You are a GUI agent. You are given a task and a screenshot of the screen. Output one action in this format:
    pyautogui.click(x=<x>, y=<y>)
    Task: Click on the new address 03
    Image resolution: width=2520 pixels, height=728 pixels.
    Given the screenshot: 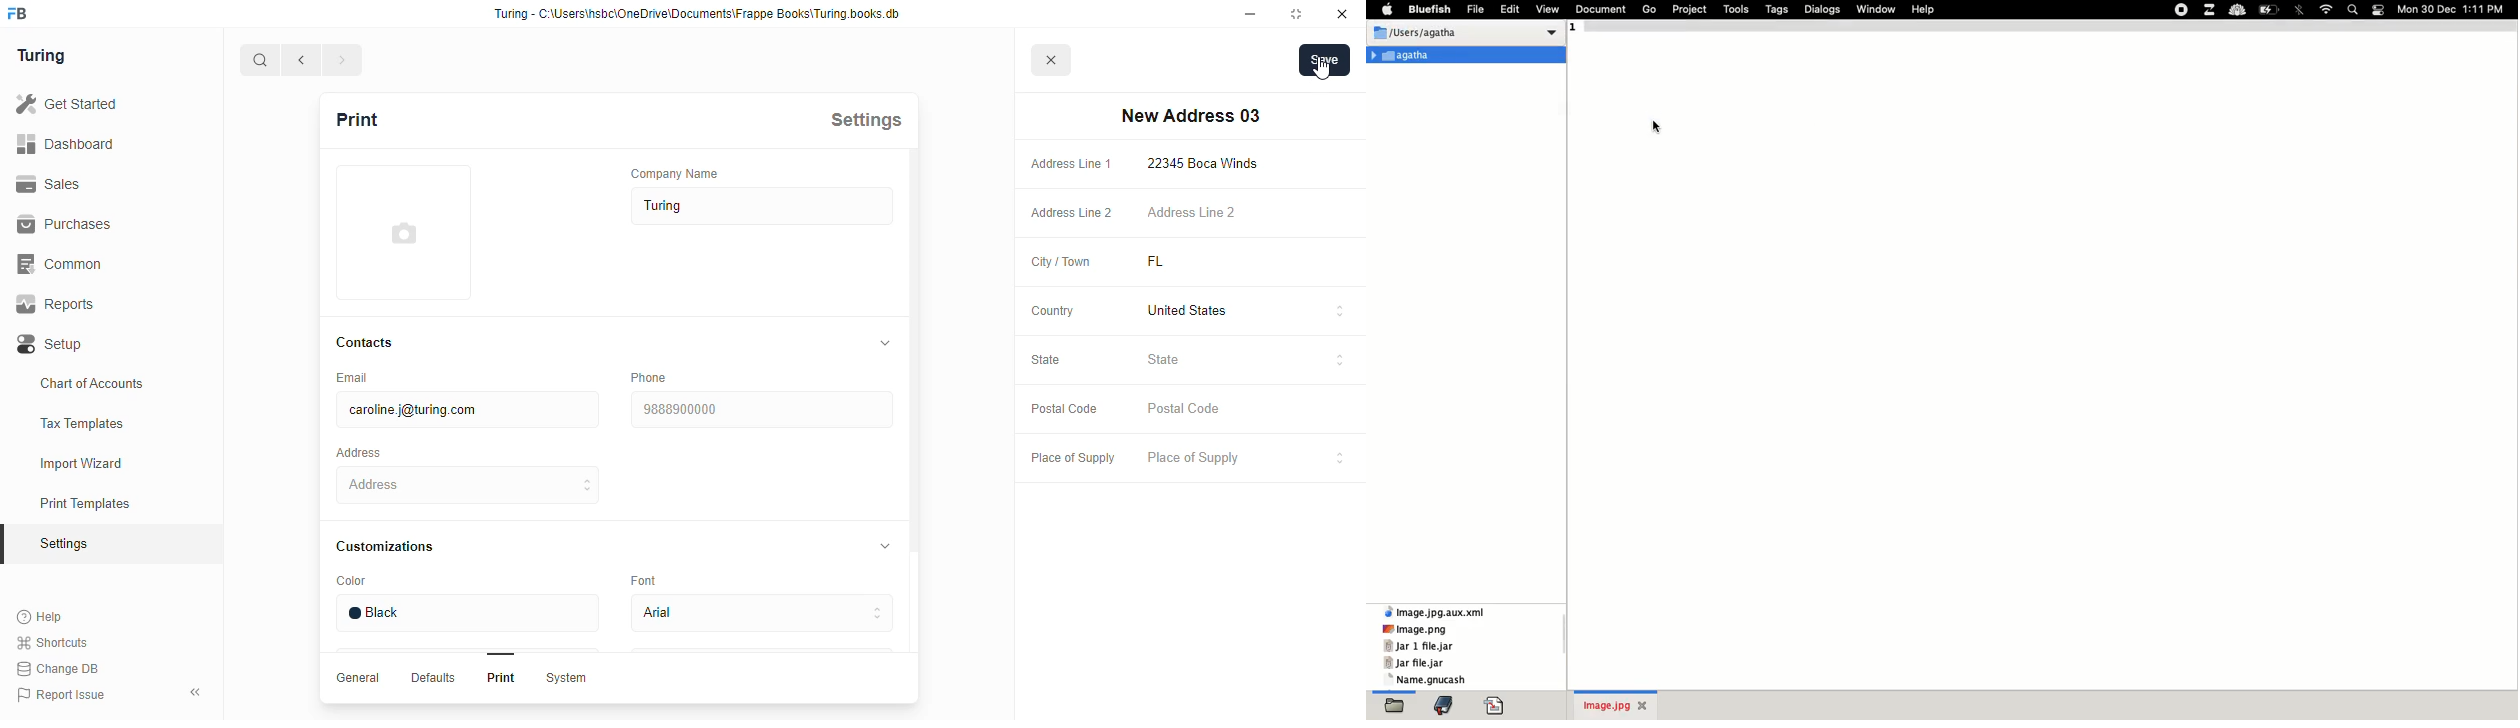 What is the action you would take?
    pyautogui.click(x=1190, y=116)
    